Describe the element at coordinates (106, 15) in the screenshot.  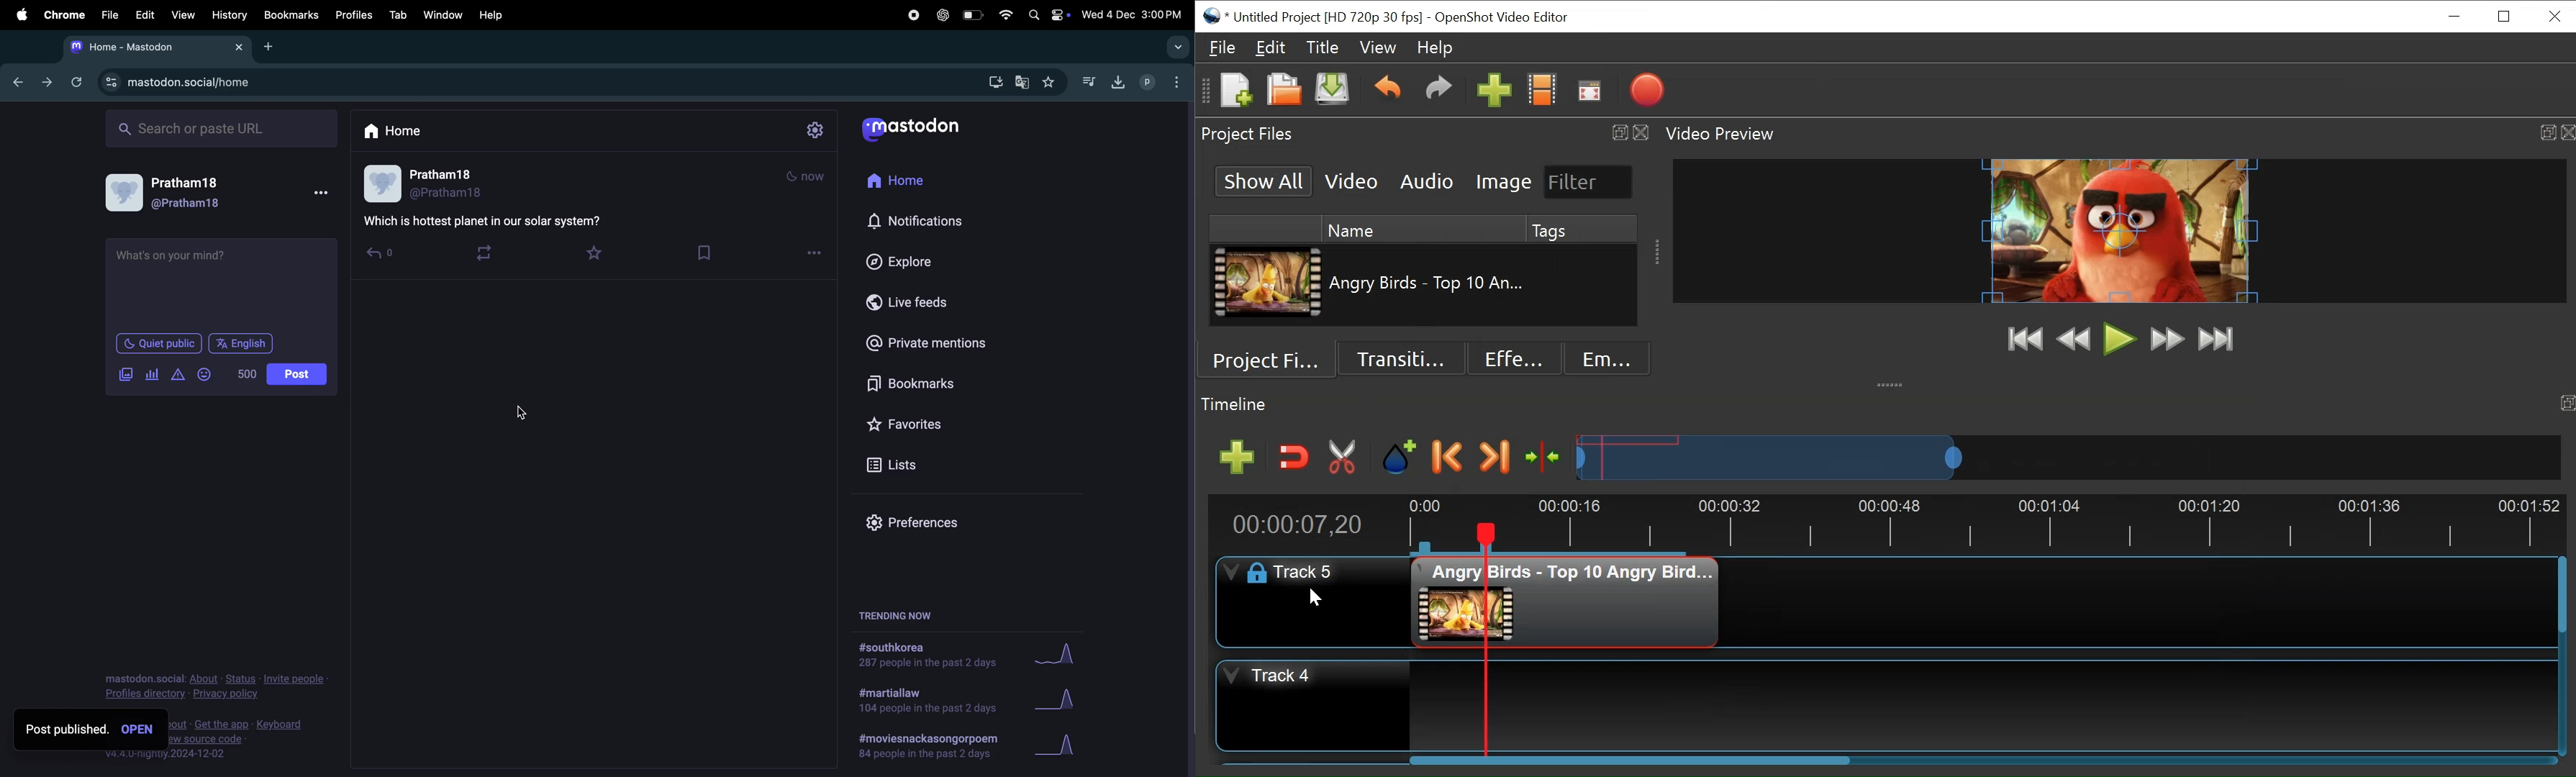
I see `filw` at that location.